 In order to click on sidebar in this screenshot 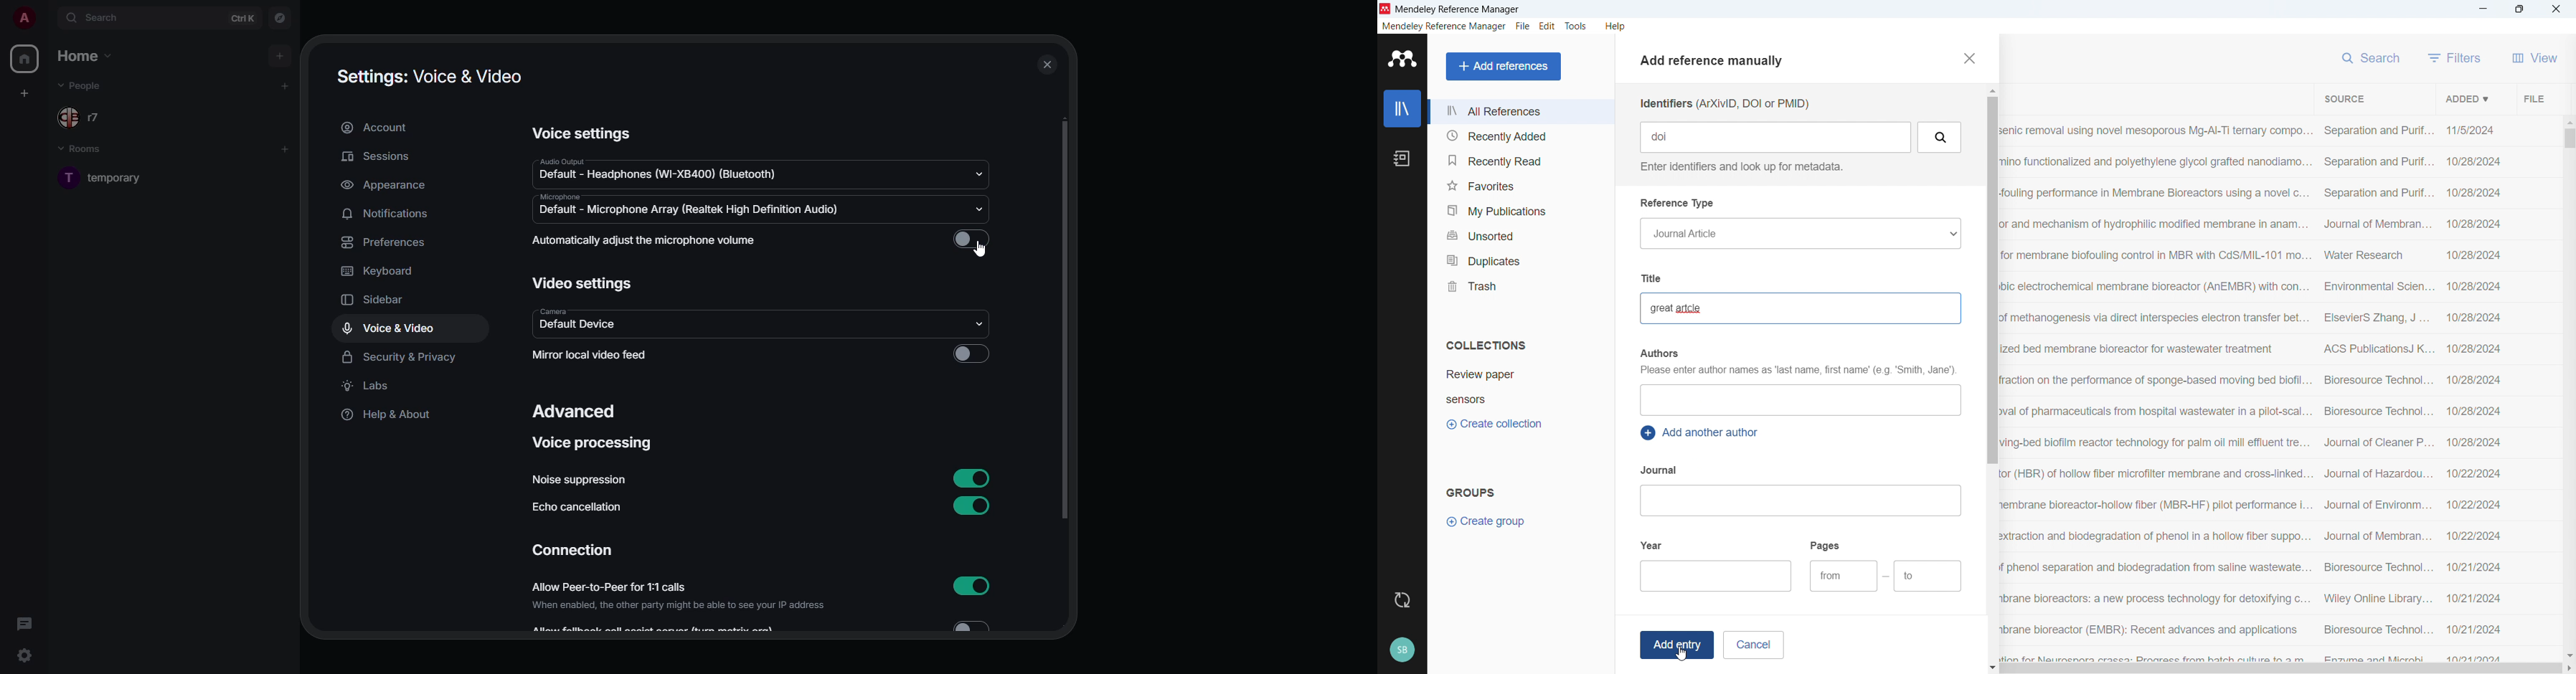, I will do `click(375, 300)`.